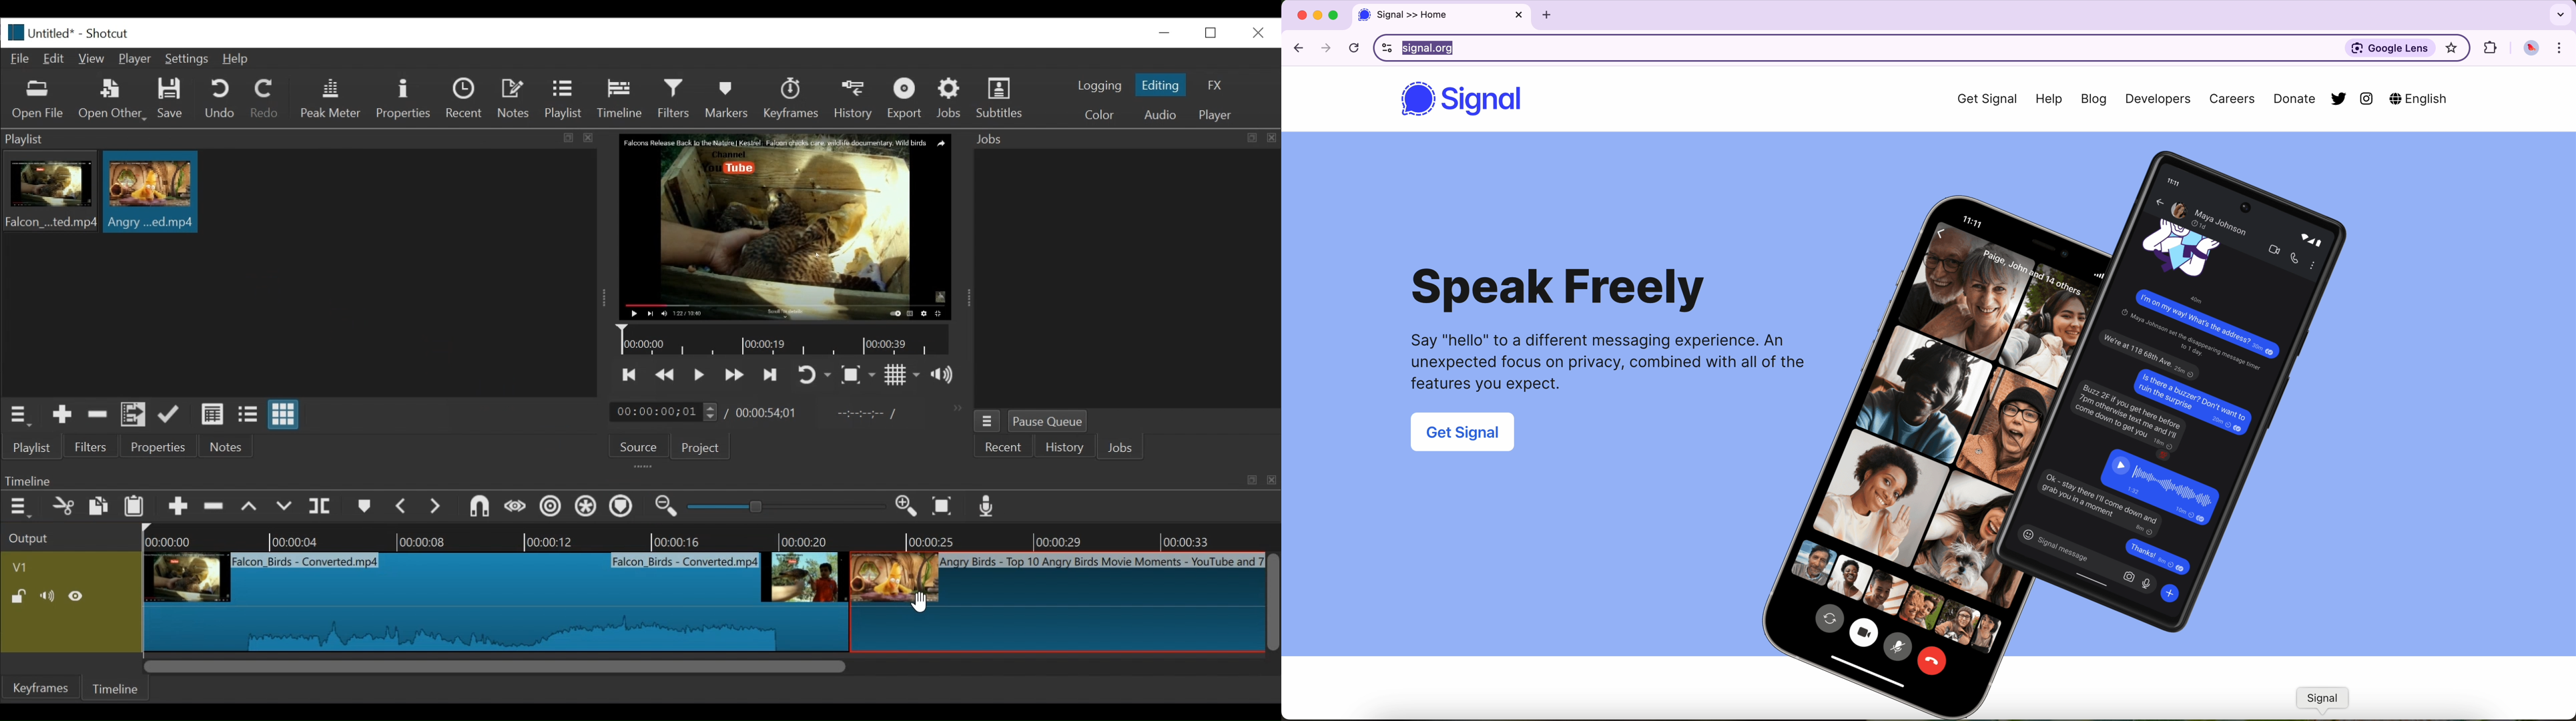 The width and height of the screenshot is (2576, 728). Describe the element at coordinates (1098, 116) in the screenshot. I see `color` at that location.